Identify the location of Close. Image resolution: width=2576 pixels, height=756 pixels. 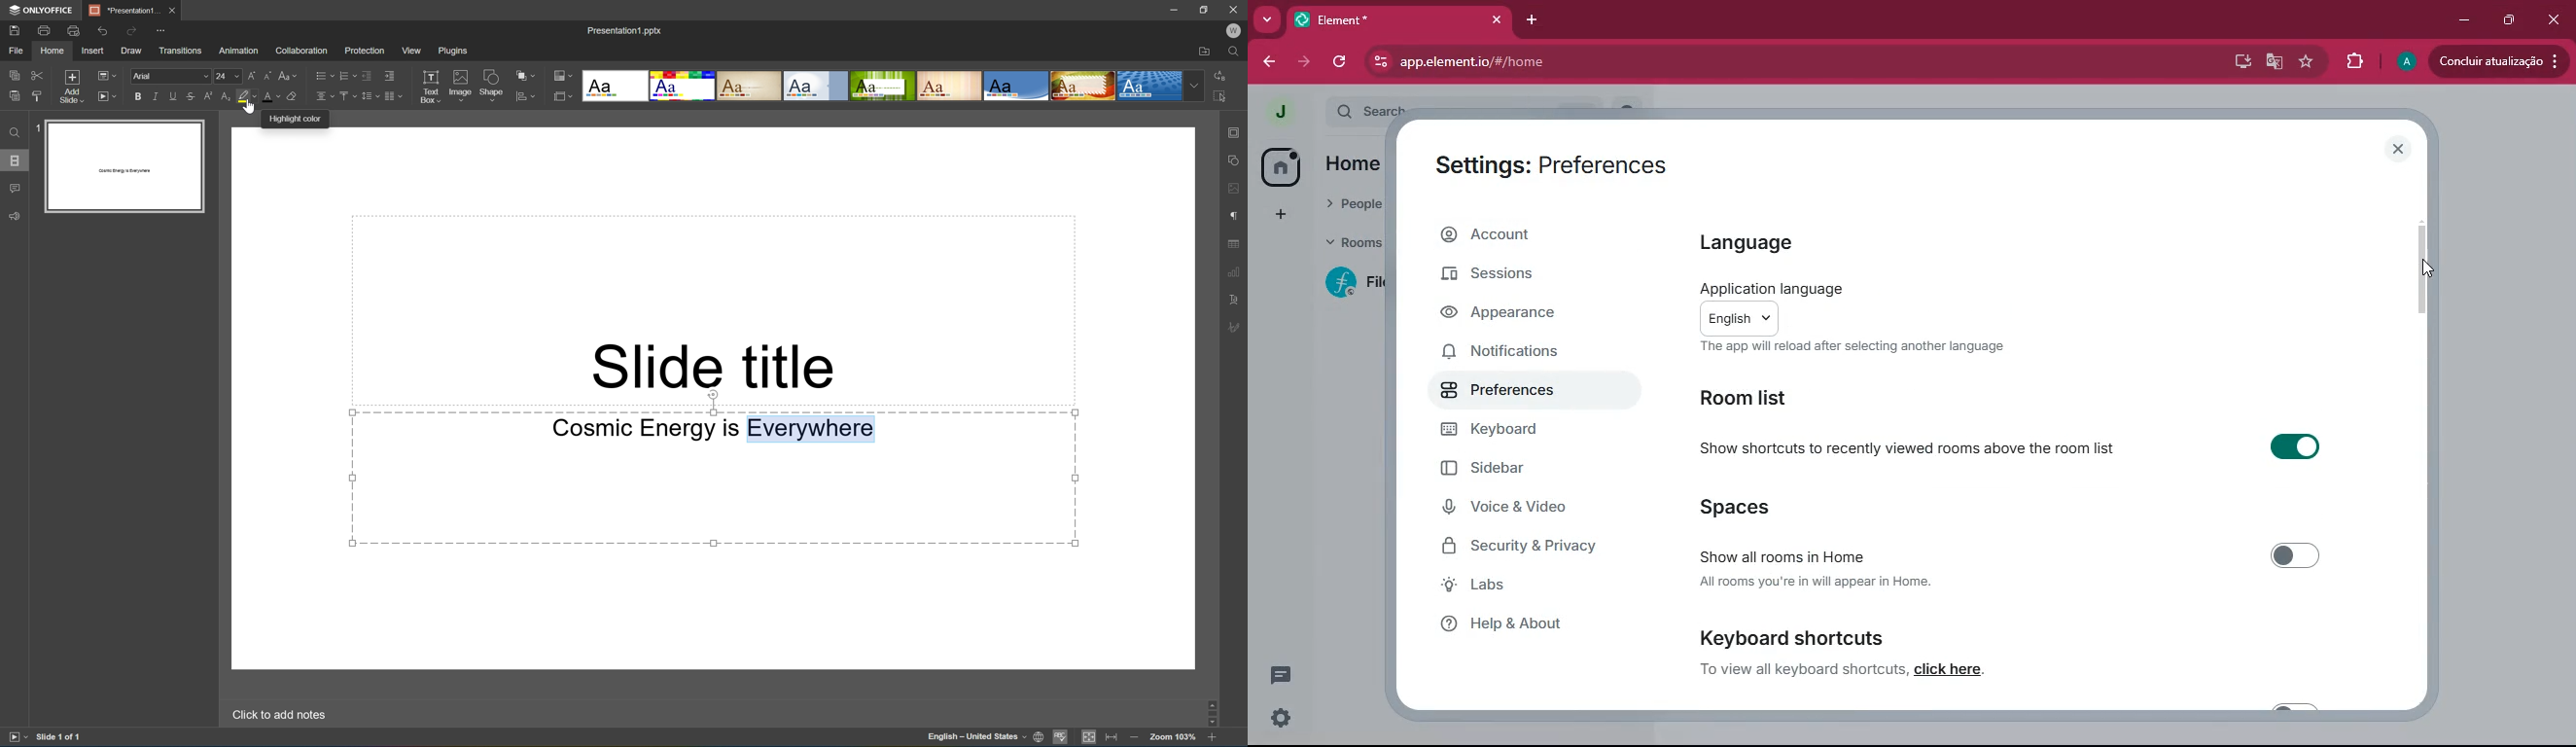
(175, 9).